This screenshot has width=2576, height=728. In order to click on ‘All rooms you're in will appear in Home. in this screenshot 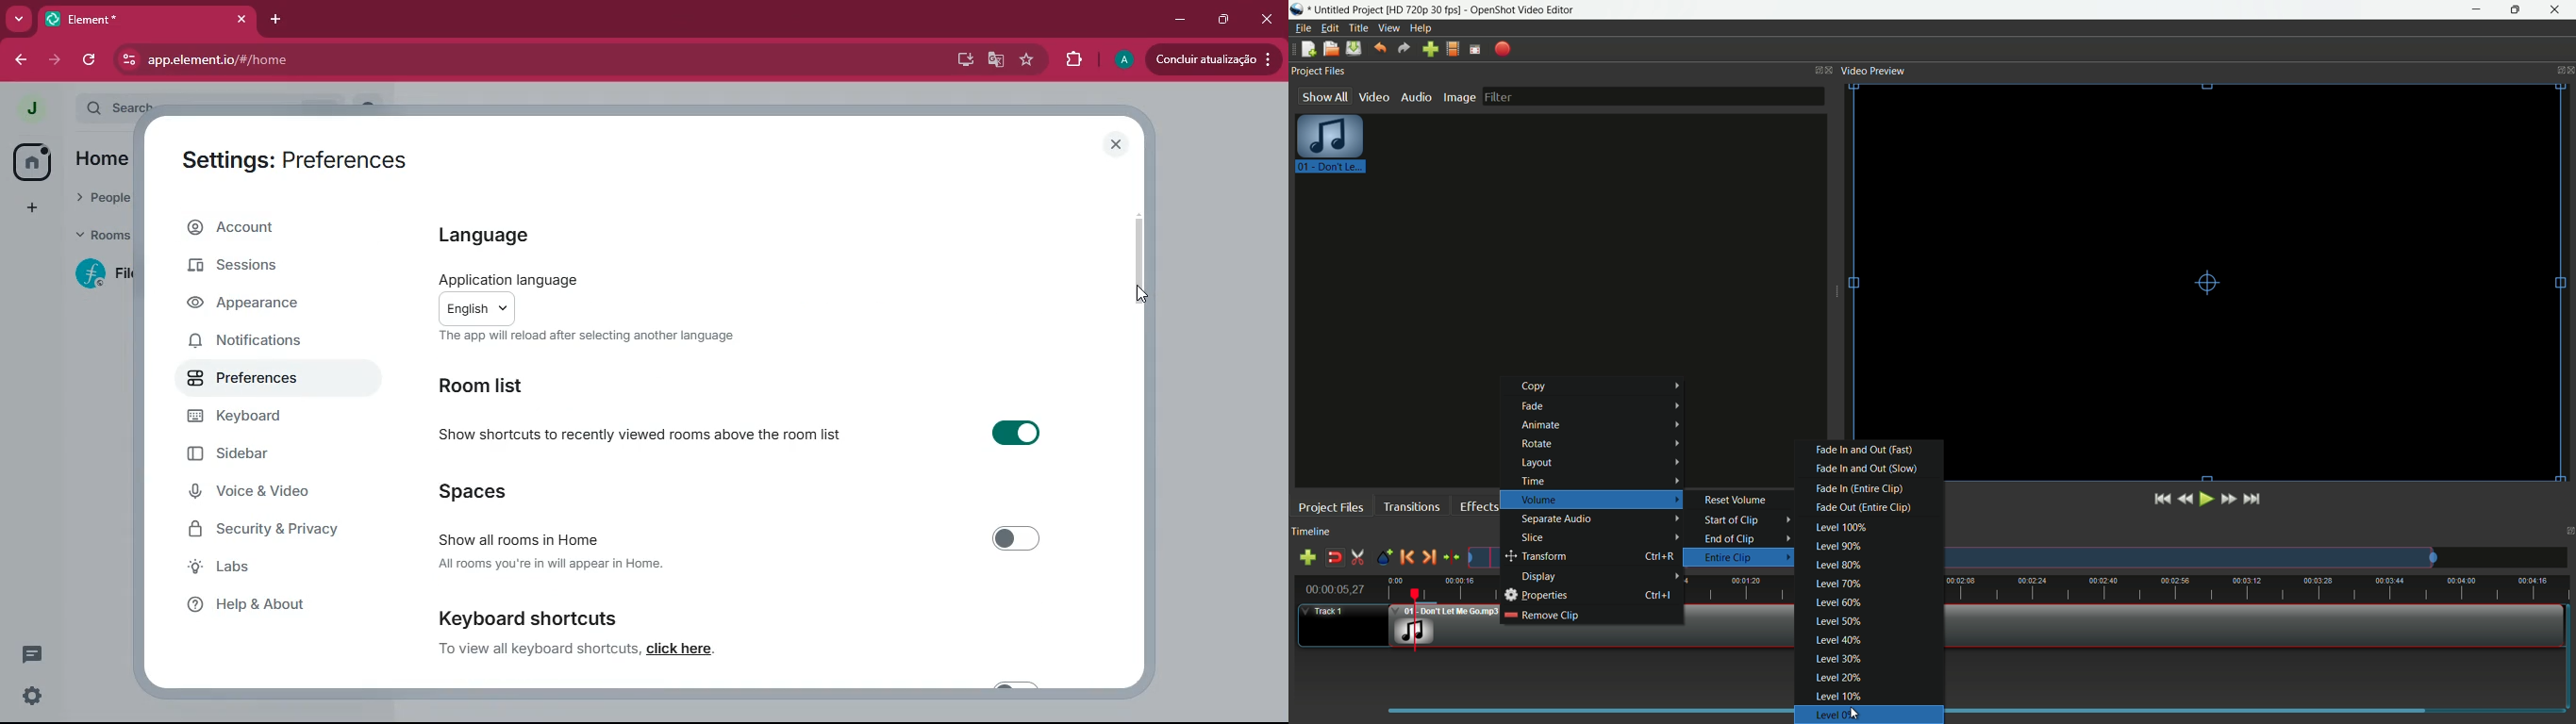, I will do `click(555, 565)`.